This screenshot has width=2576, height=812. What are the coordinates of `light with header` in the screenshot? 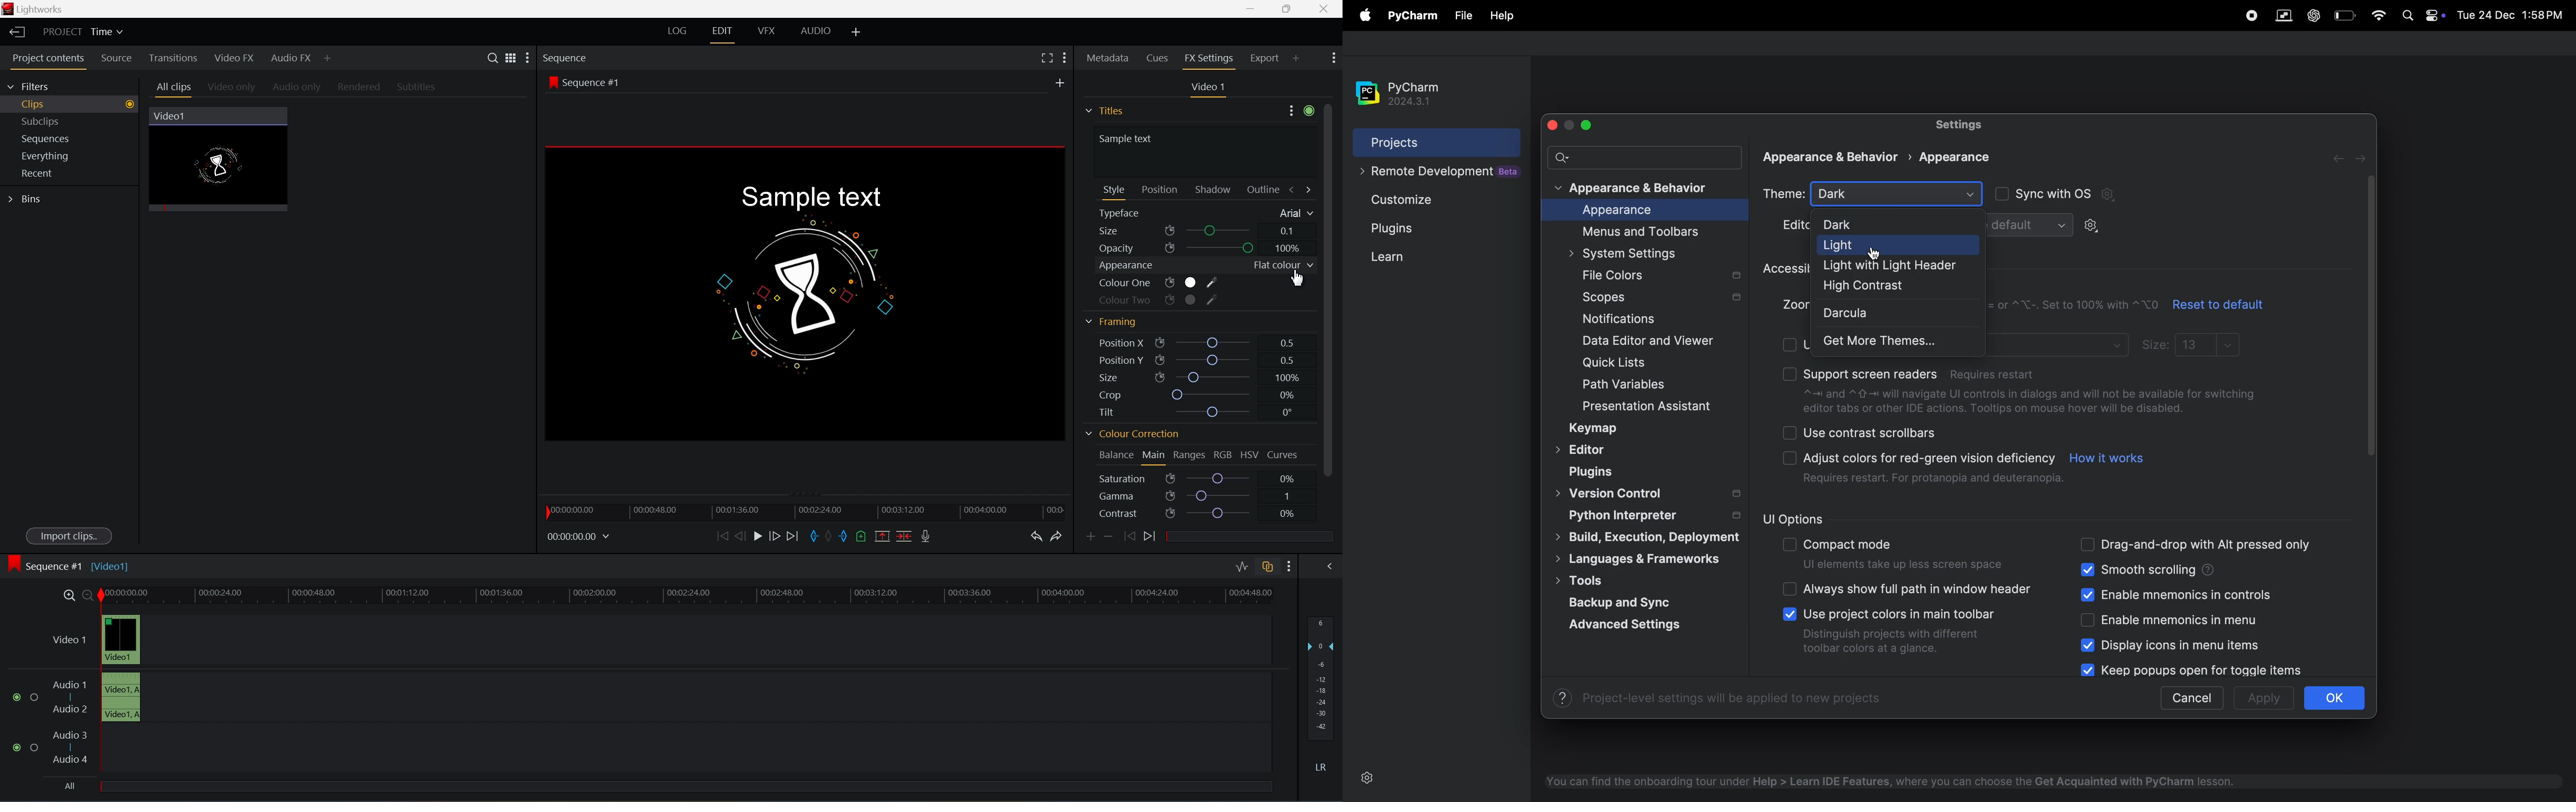 It's located at (1907, 266).